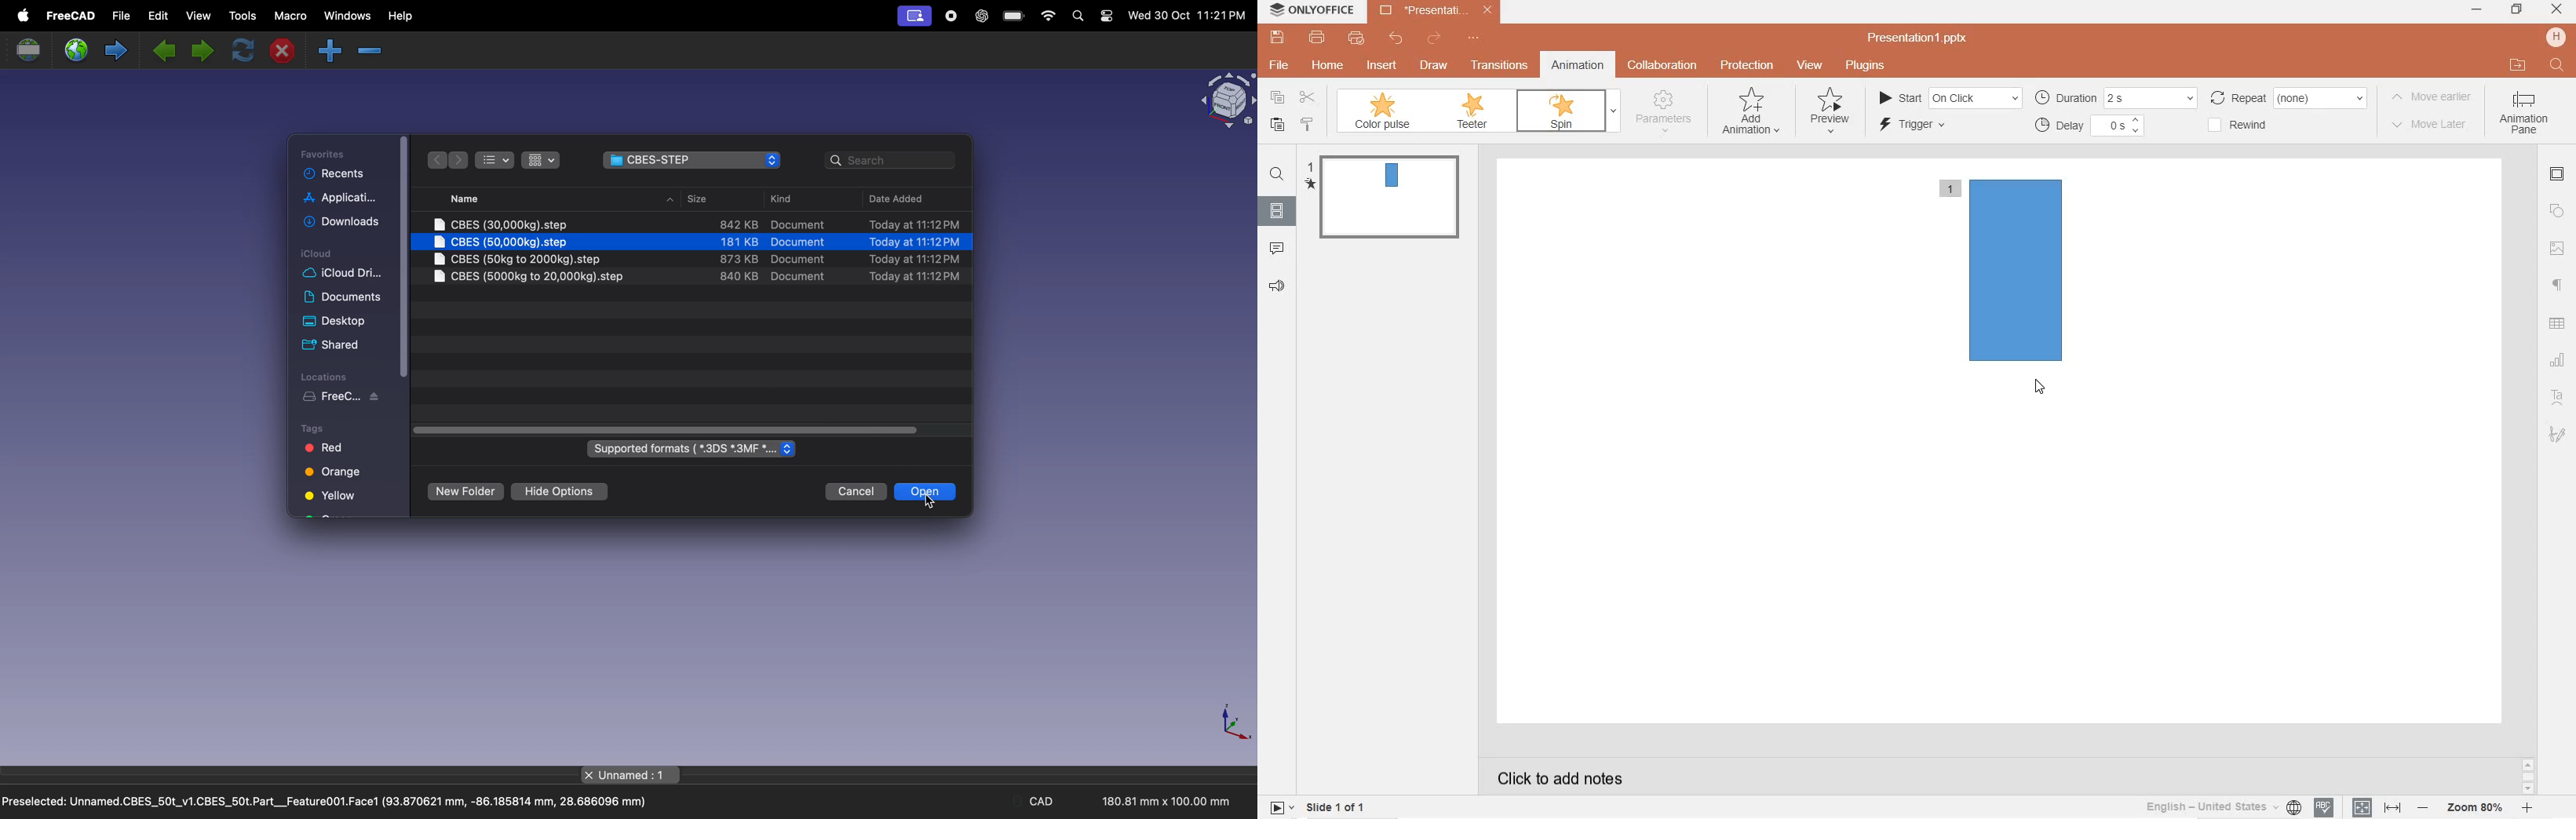  Describe the element at coordinates (21, 14) in the screenshot. I see `apple menu` at that location.